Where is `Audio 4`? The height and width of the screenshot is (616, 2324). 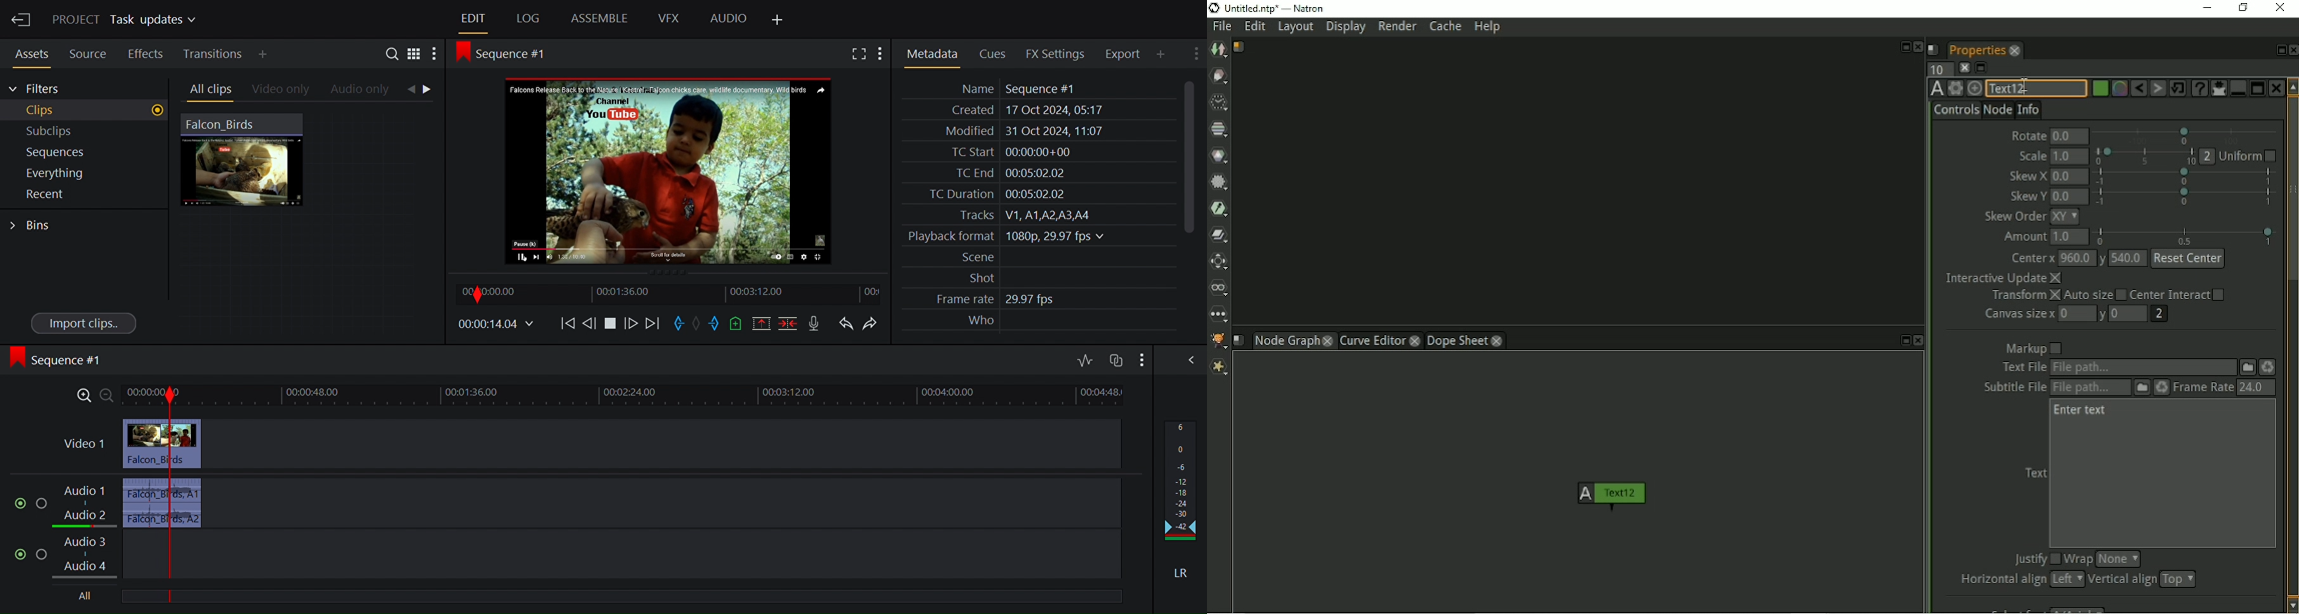
Audio 4 is located at coordinates (89, 567).